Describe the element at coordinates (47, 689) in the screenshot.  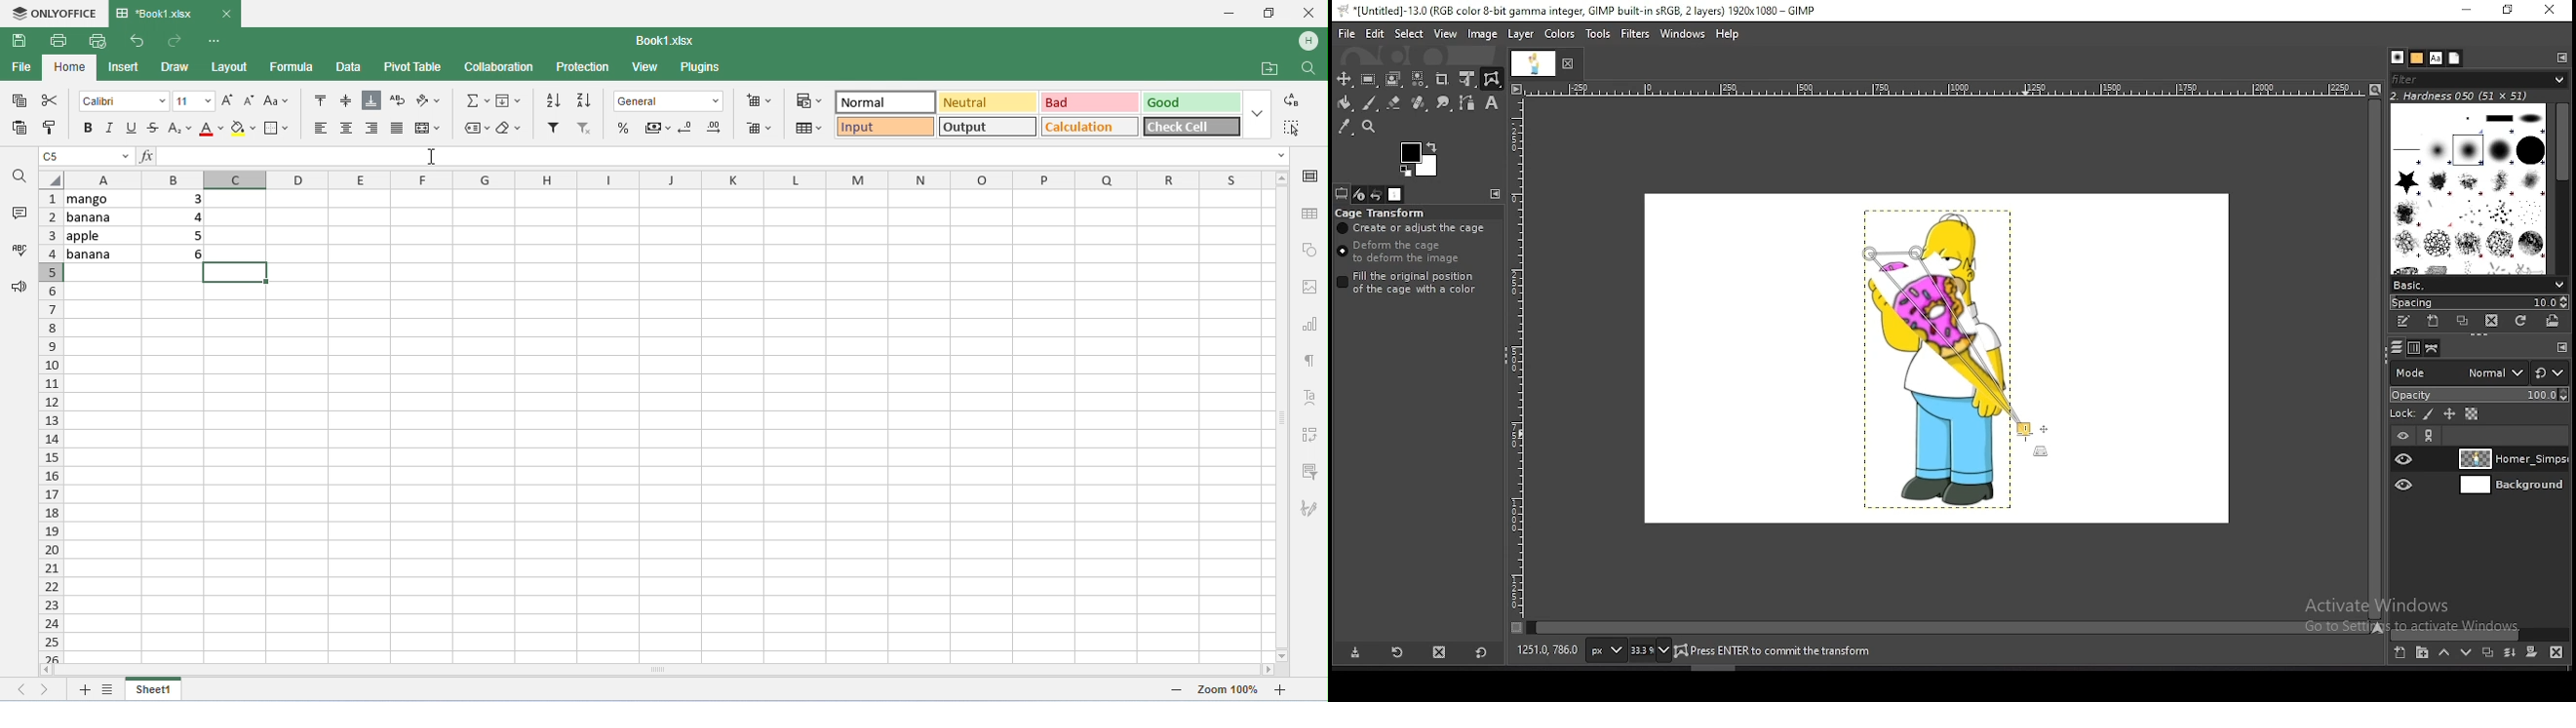
I see `next sheet` at that location.